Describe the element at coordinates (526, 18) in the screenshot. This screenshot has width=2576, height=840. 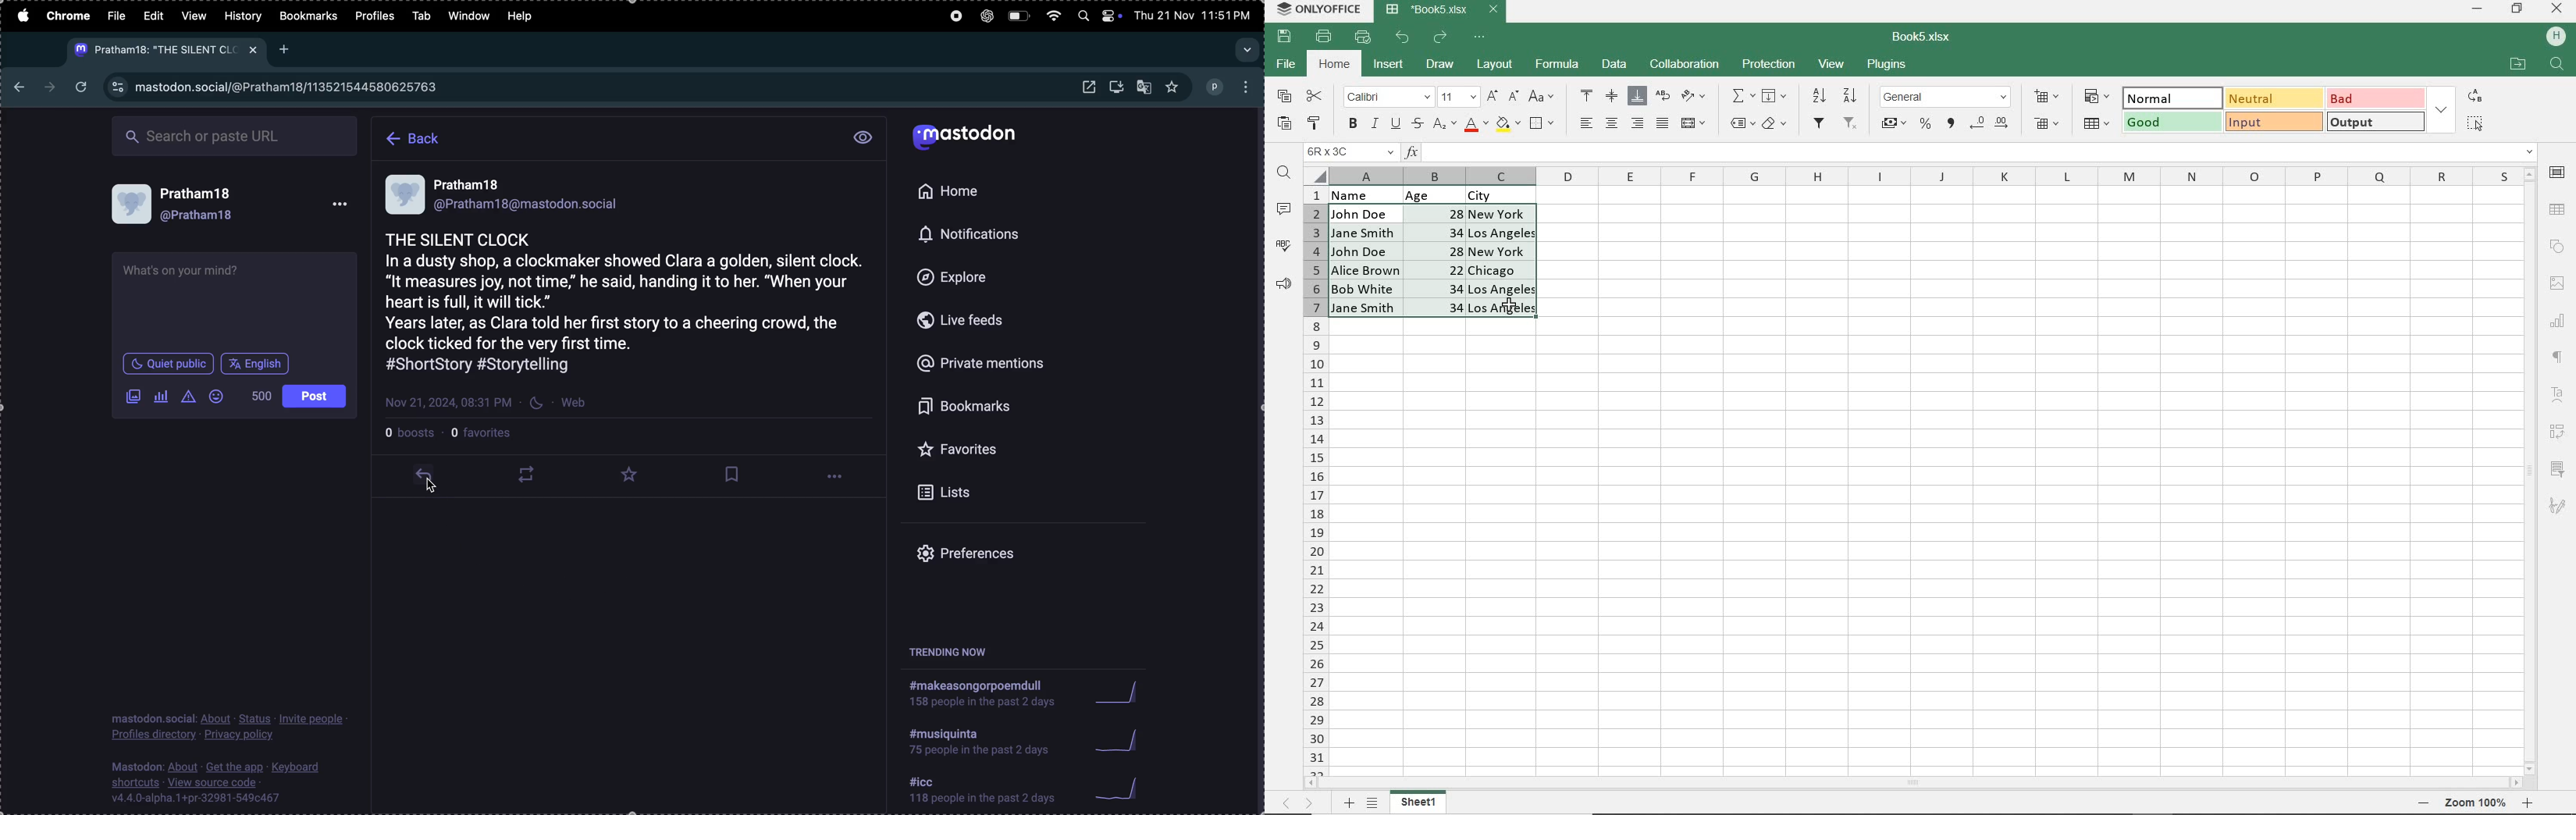
I see `help` at that location.